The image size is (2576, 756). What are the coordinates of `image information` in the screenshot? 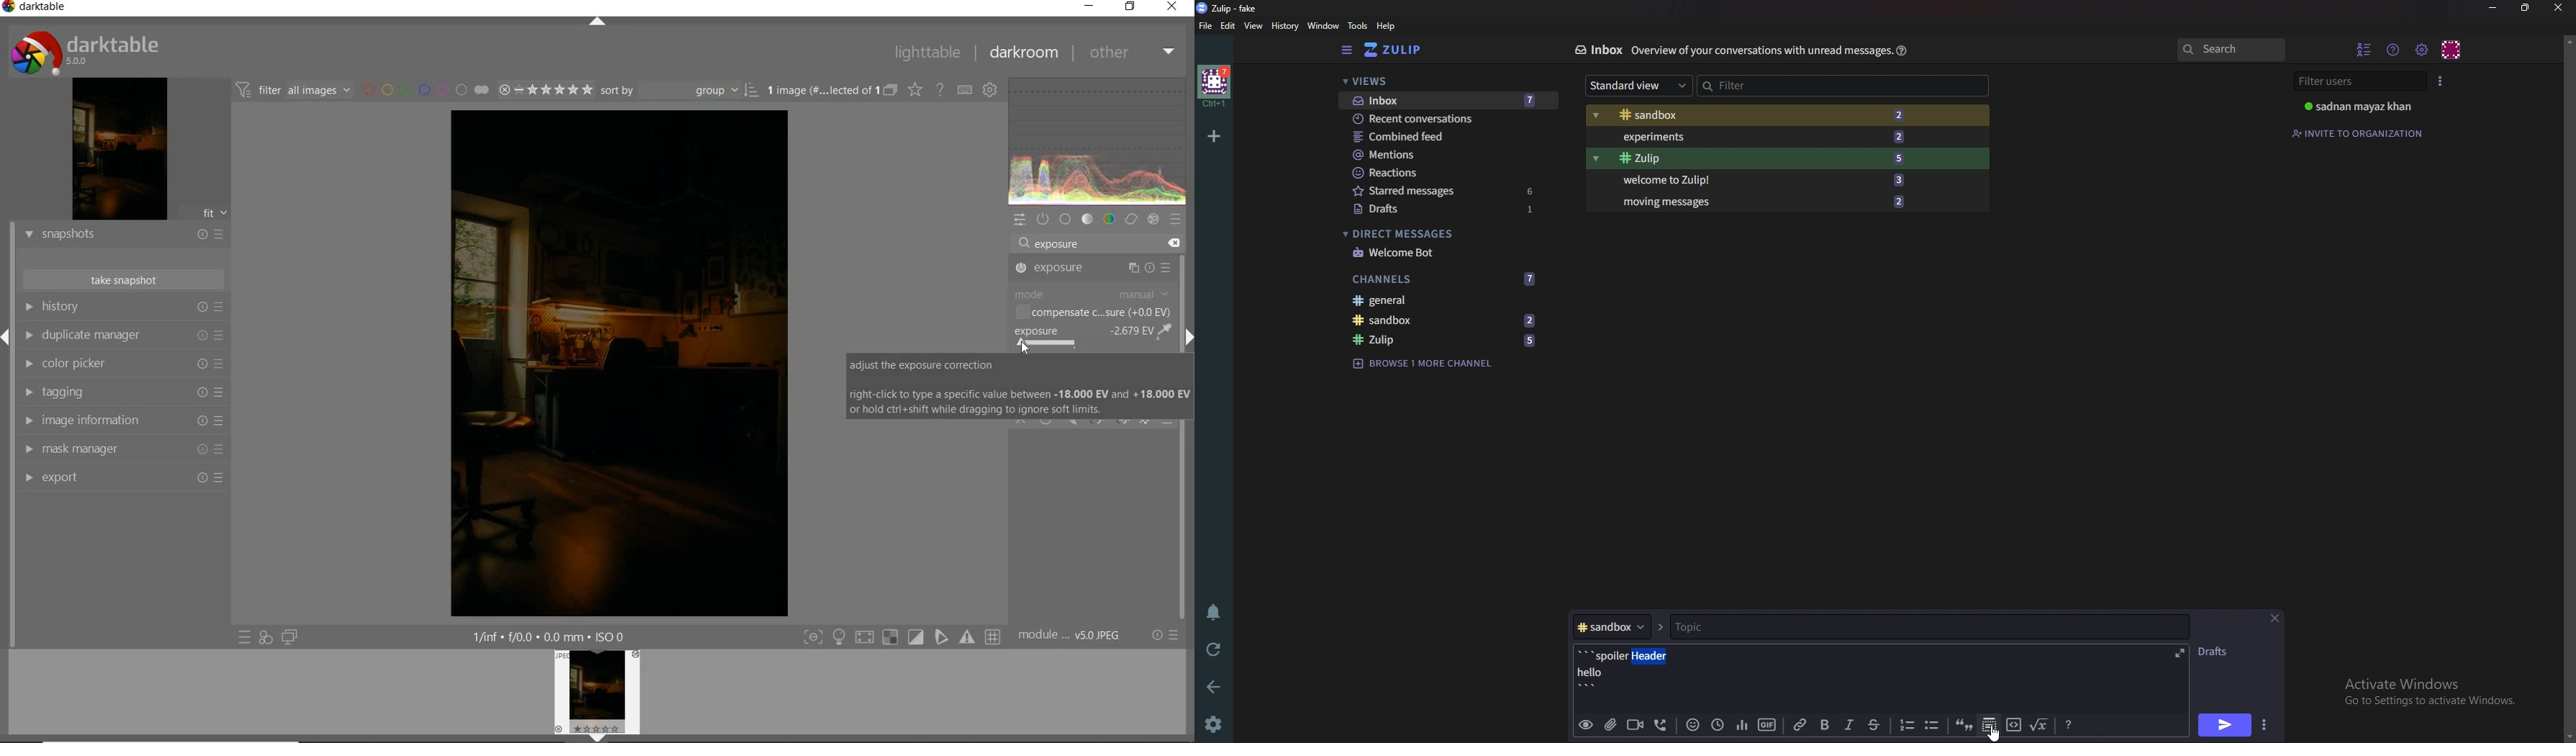 It's located at (122, 421).